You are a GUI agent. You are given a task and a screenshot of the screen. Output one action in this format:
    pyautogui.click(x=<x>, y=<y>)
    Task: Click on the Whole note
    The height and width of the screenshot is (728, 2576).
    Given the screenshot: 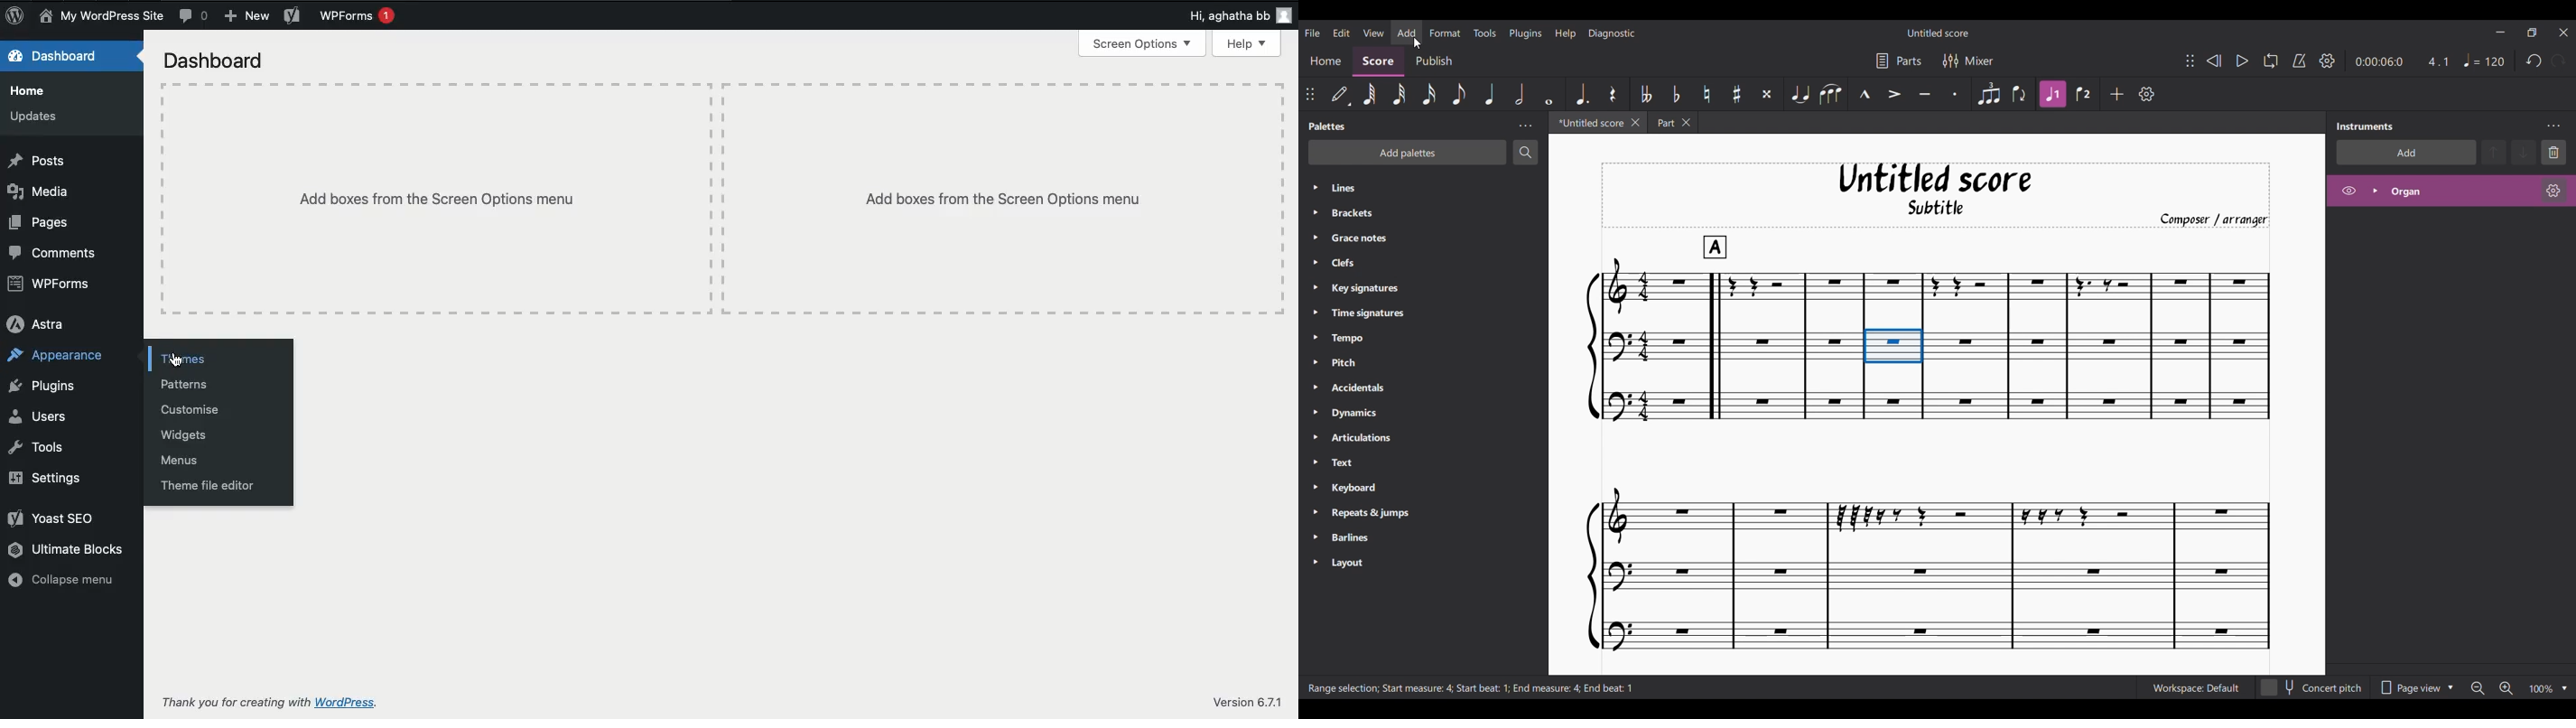 What is the action you would take?
    pyautogui.click(x=1550, y=95)
    